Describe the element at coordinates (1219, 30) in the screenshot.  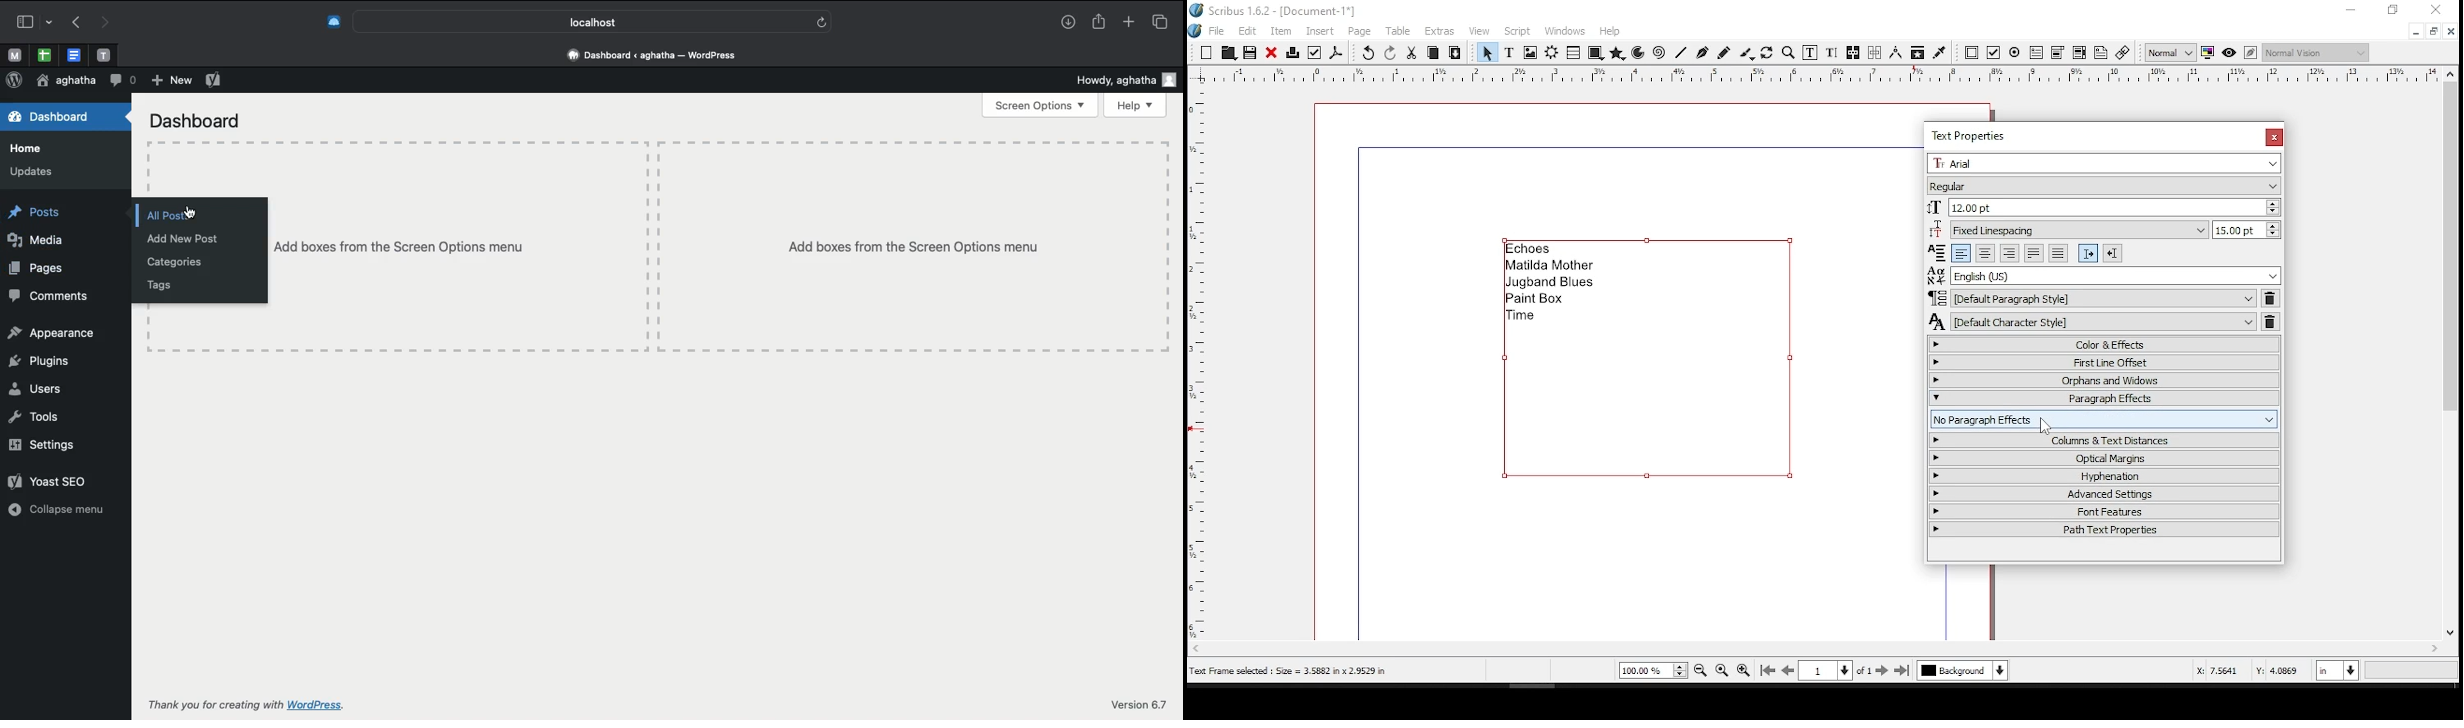
I see `file` at that location.